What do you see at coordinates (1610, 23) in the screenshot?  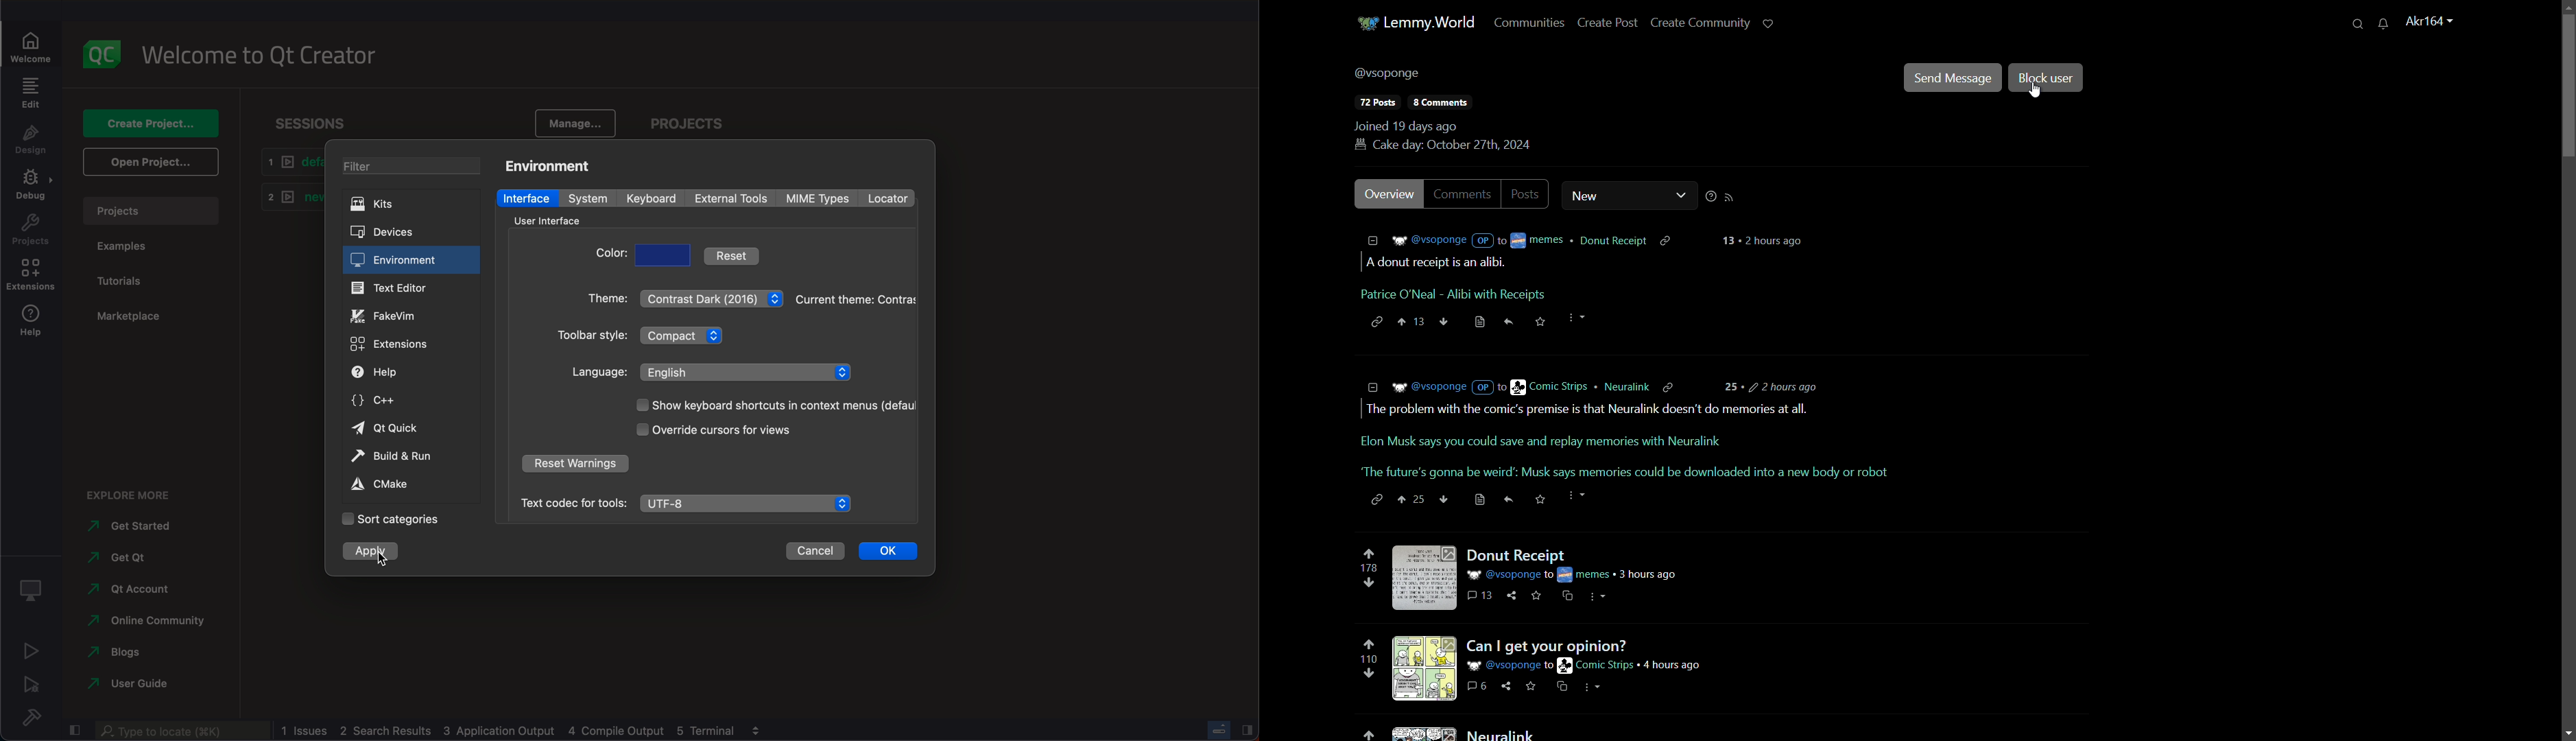 I see `create post` at bounding box center [1610, 23].